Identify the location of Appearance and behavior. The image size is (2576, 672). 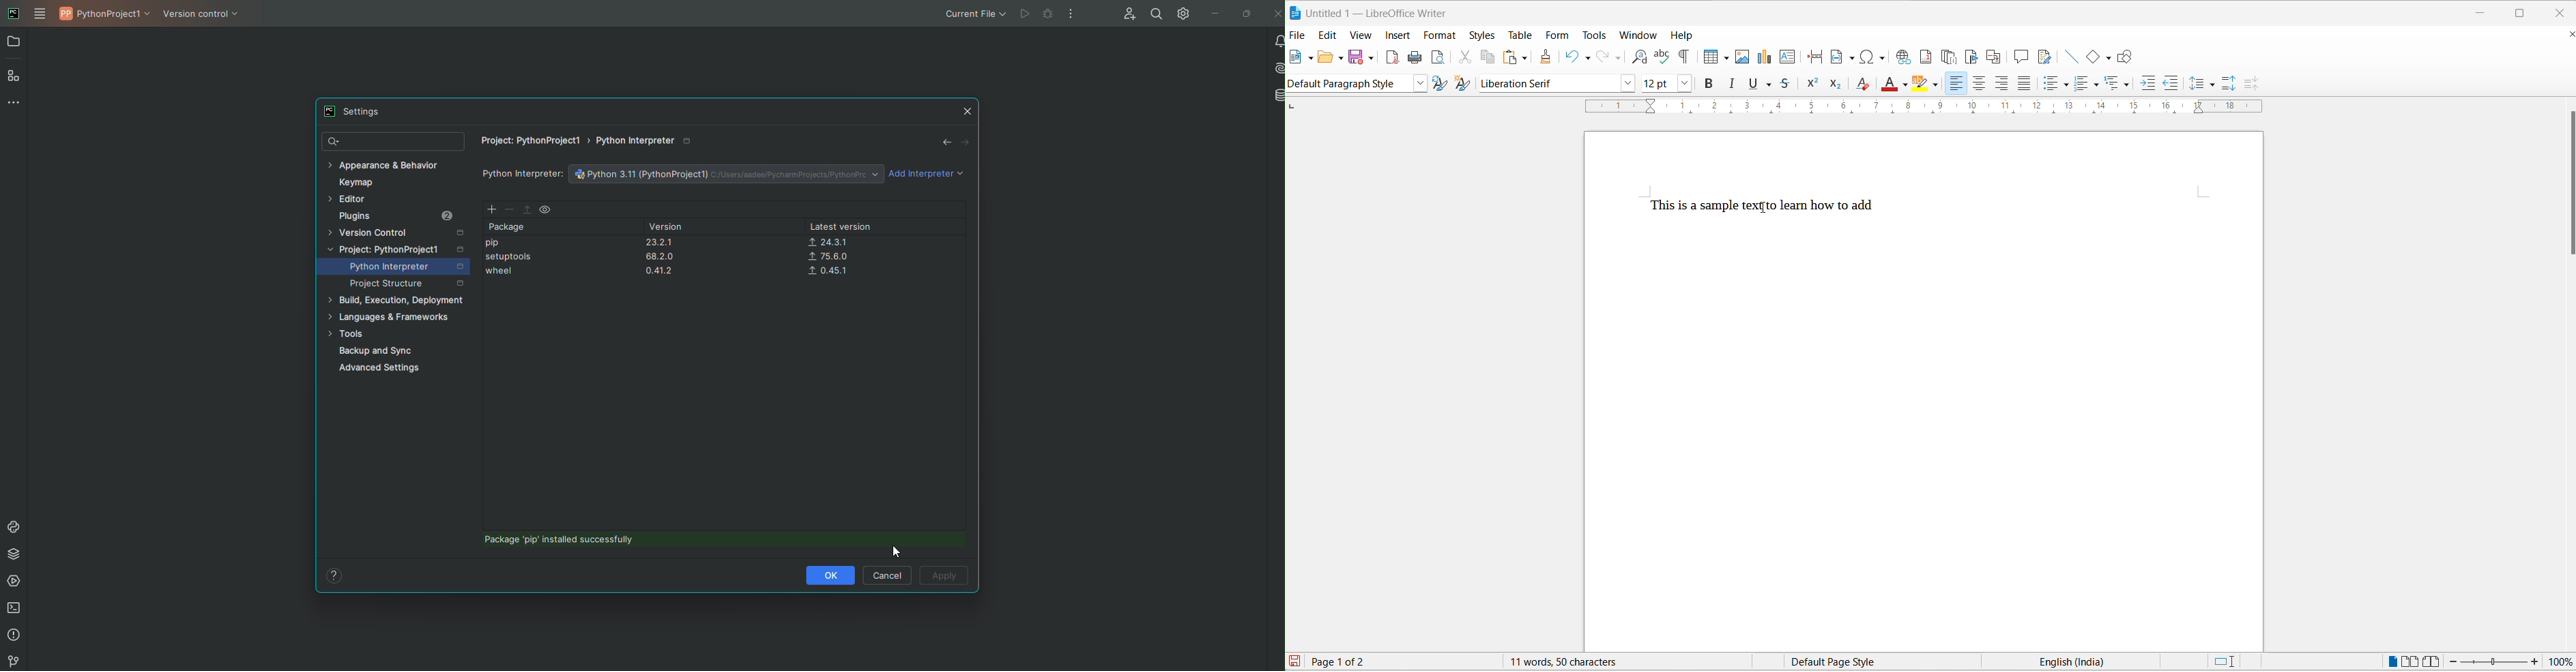
(388, 164).